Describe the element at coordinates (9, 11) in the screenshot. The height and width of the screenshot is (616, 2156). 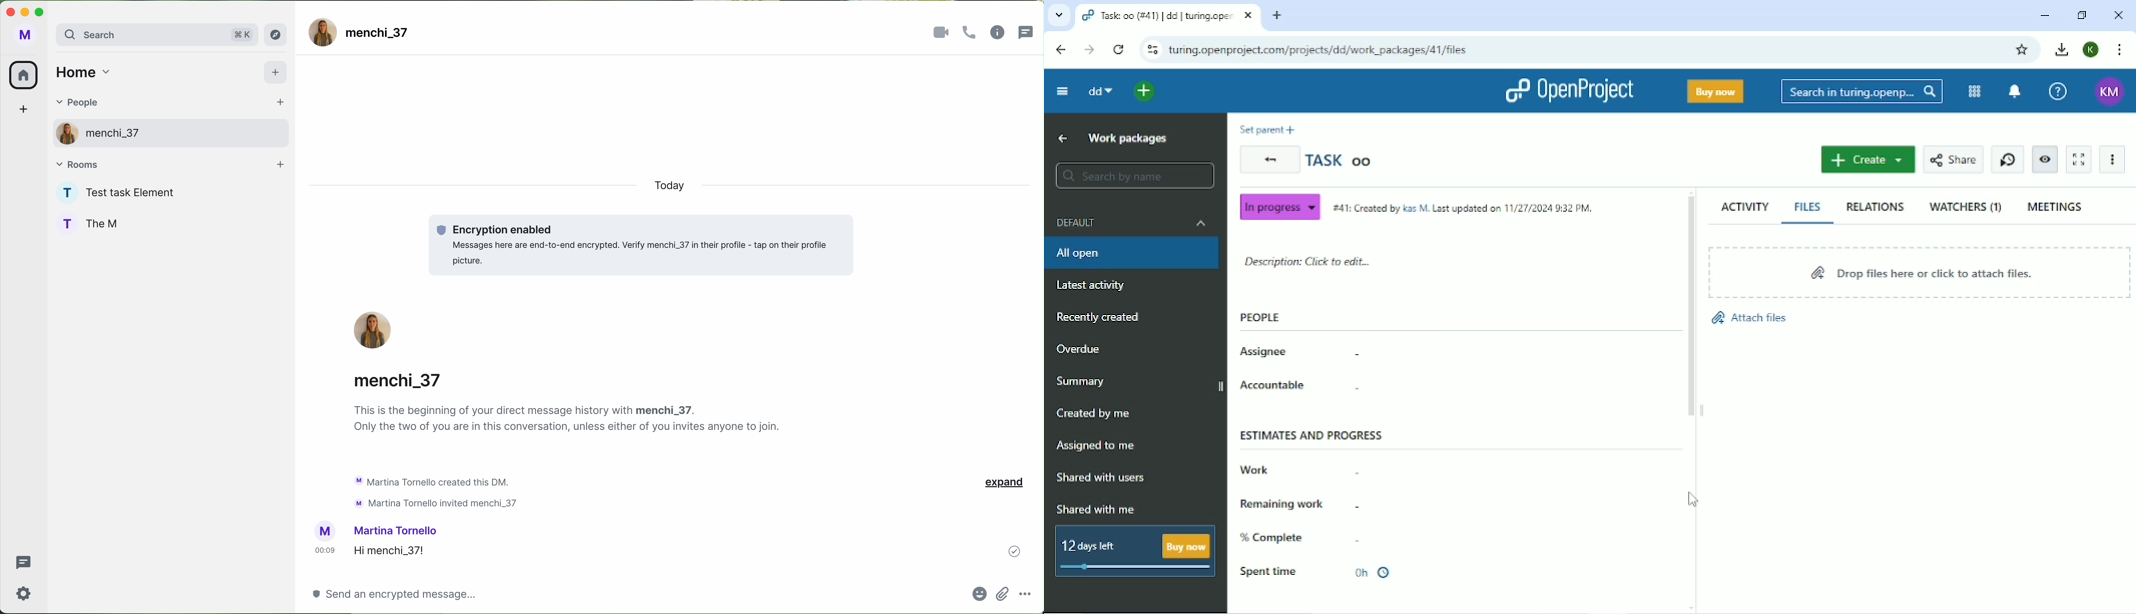
I see `close ` at that location.